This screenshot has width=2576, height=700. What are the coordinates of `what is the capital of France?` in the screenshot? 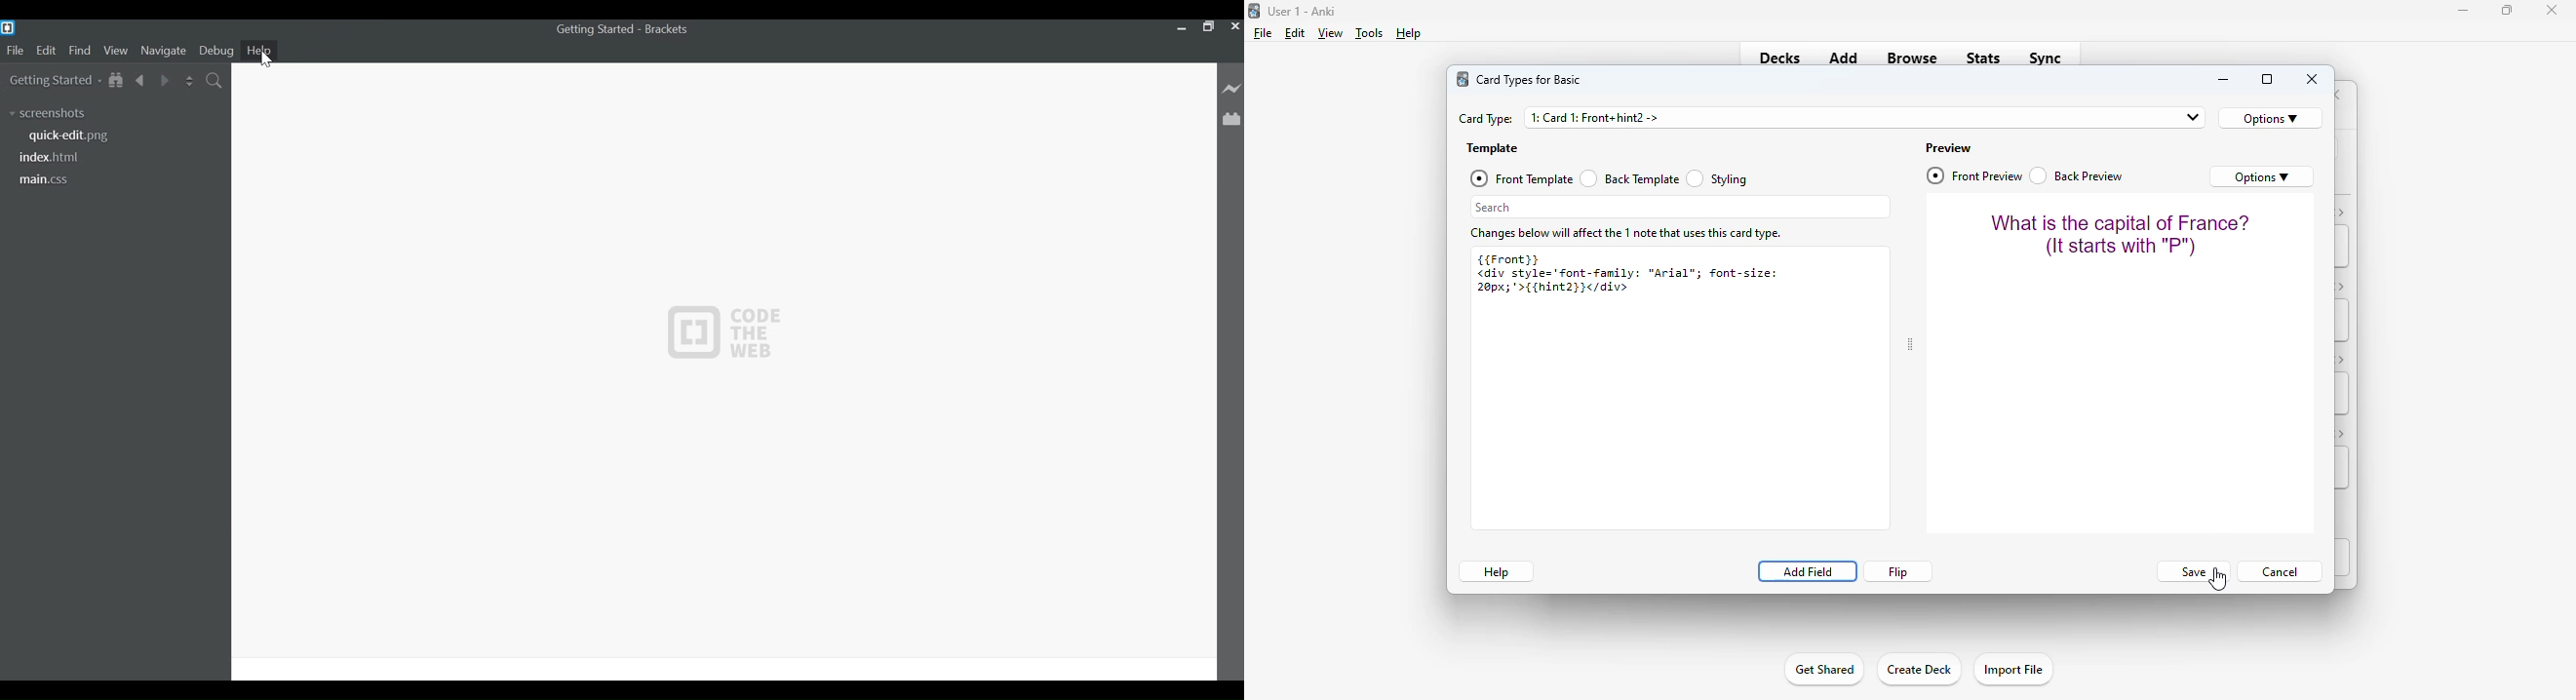 It's located at (2121, 221).